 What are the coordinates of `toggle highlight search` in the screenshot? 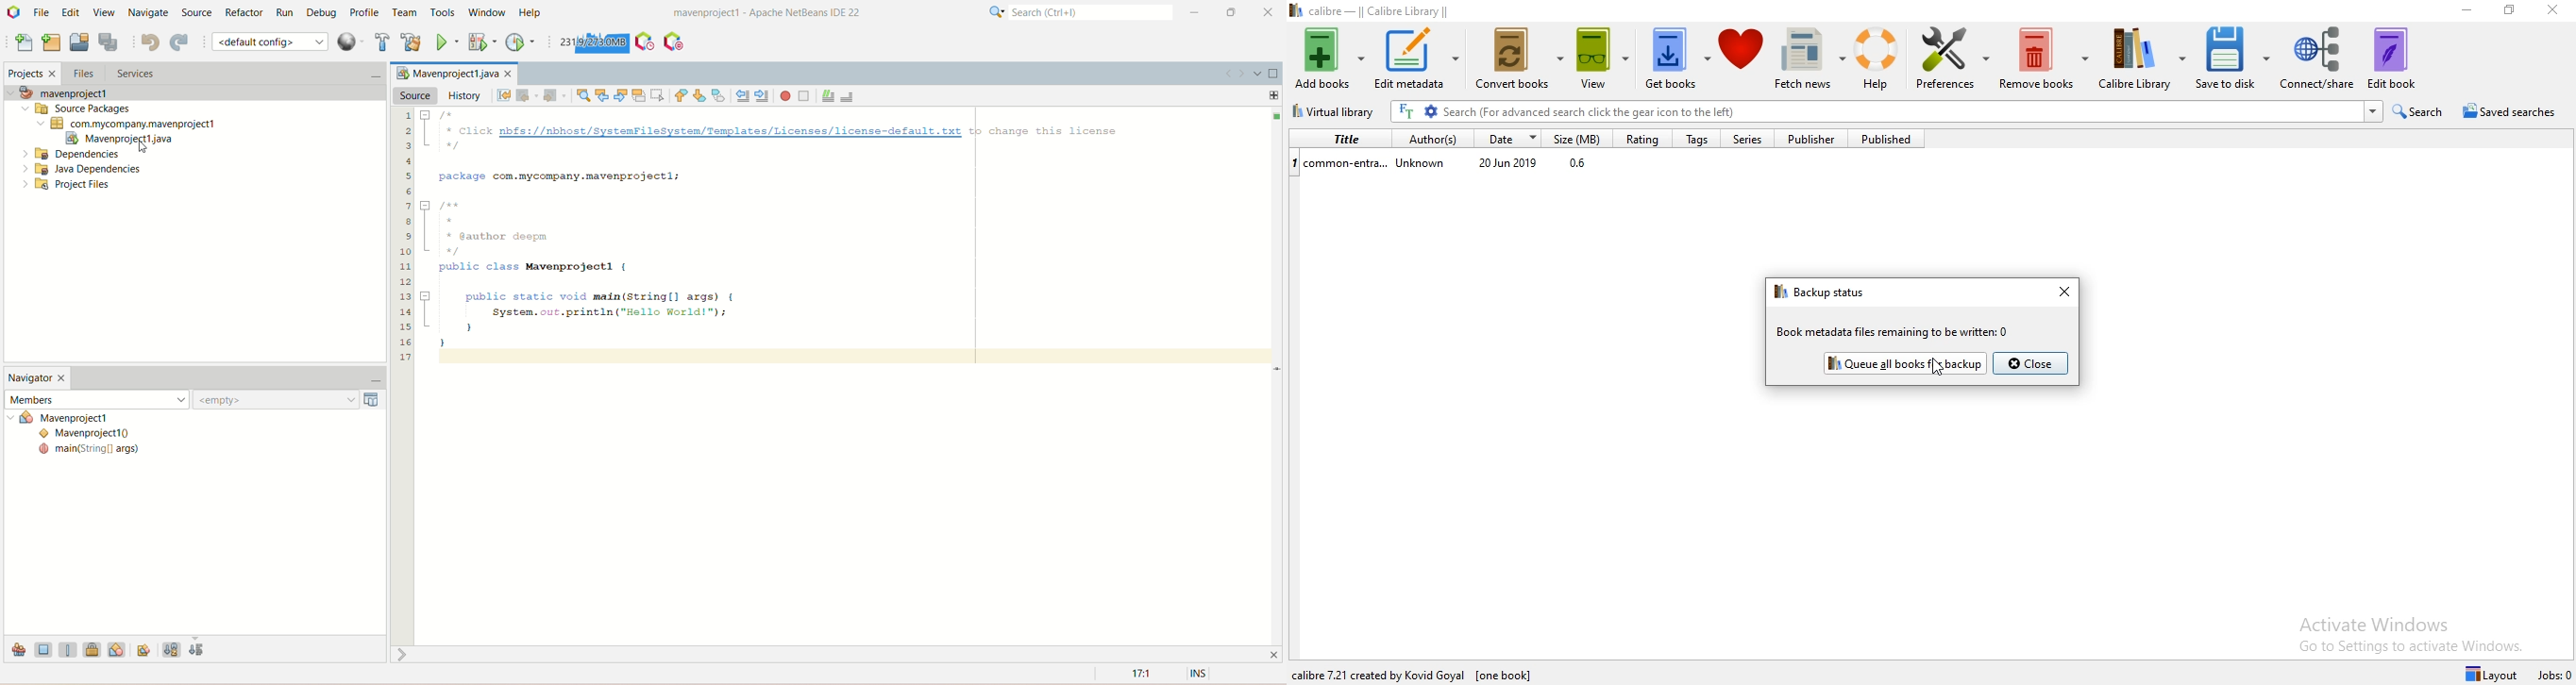 It's located at (639, 96).